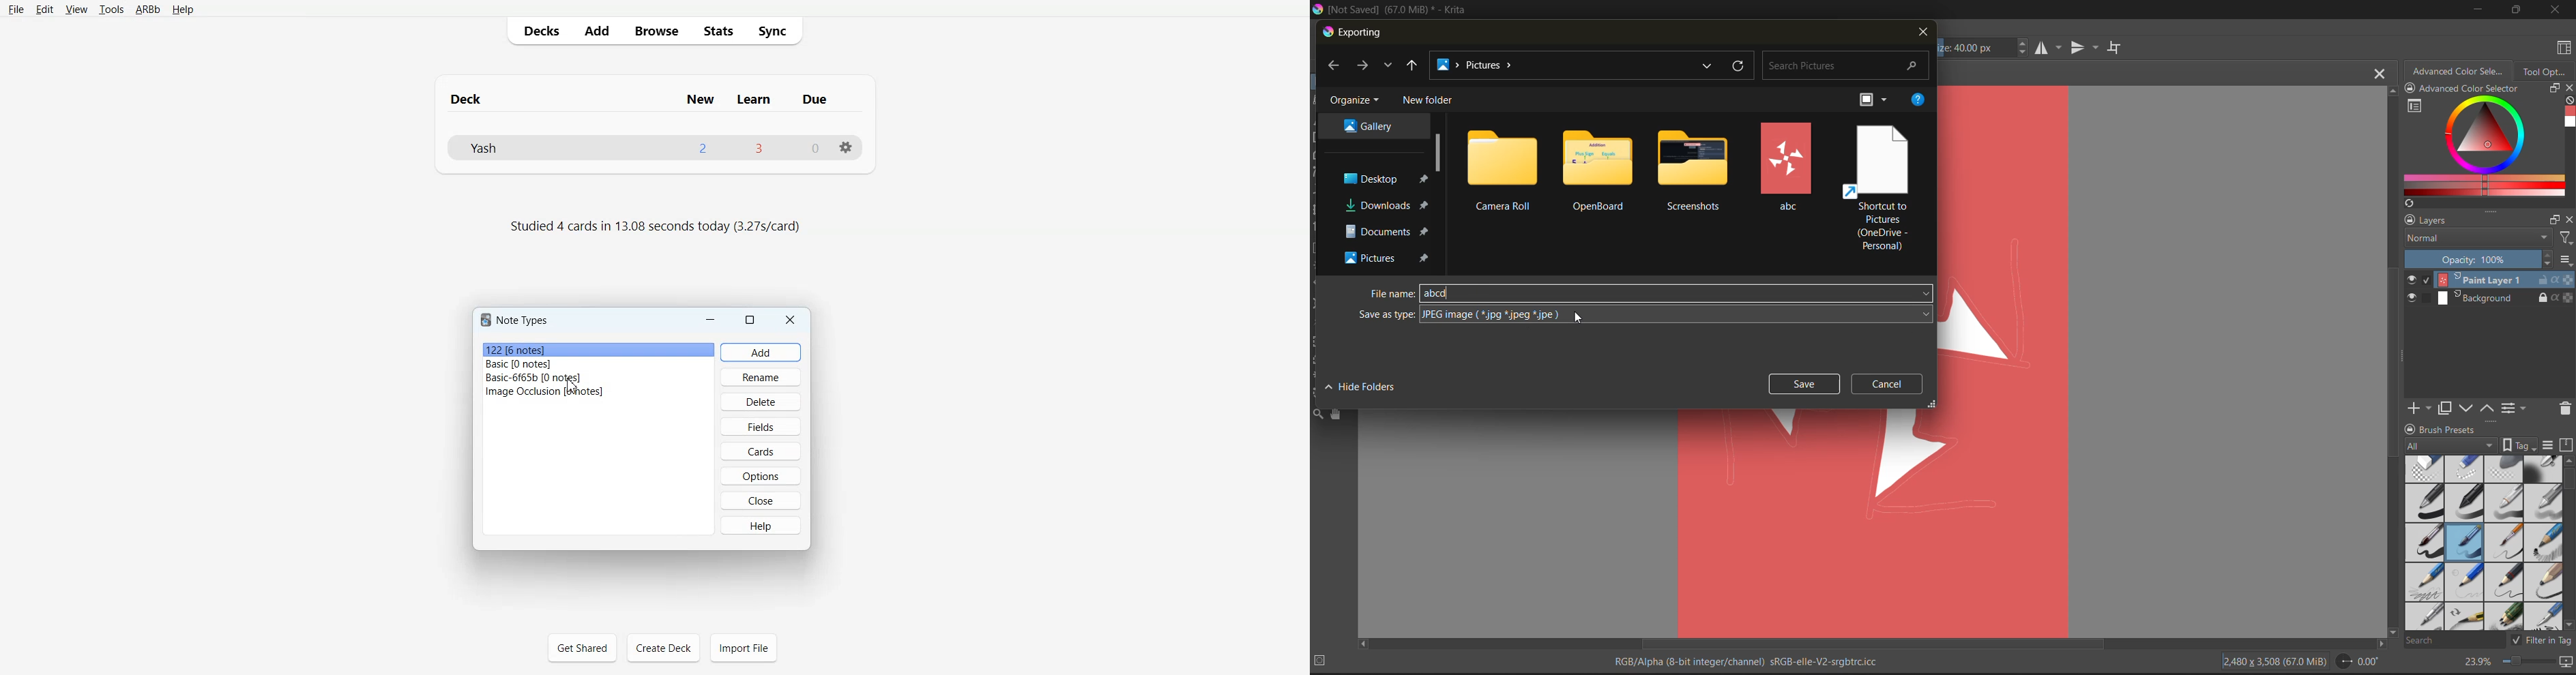 This screenshot has height=700, width=2576. What do you see at coordinates (1387, 206) in the screenshot?
I see `file destination` at bounding box center [1387, 206].